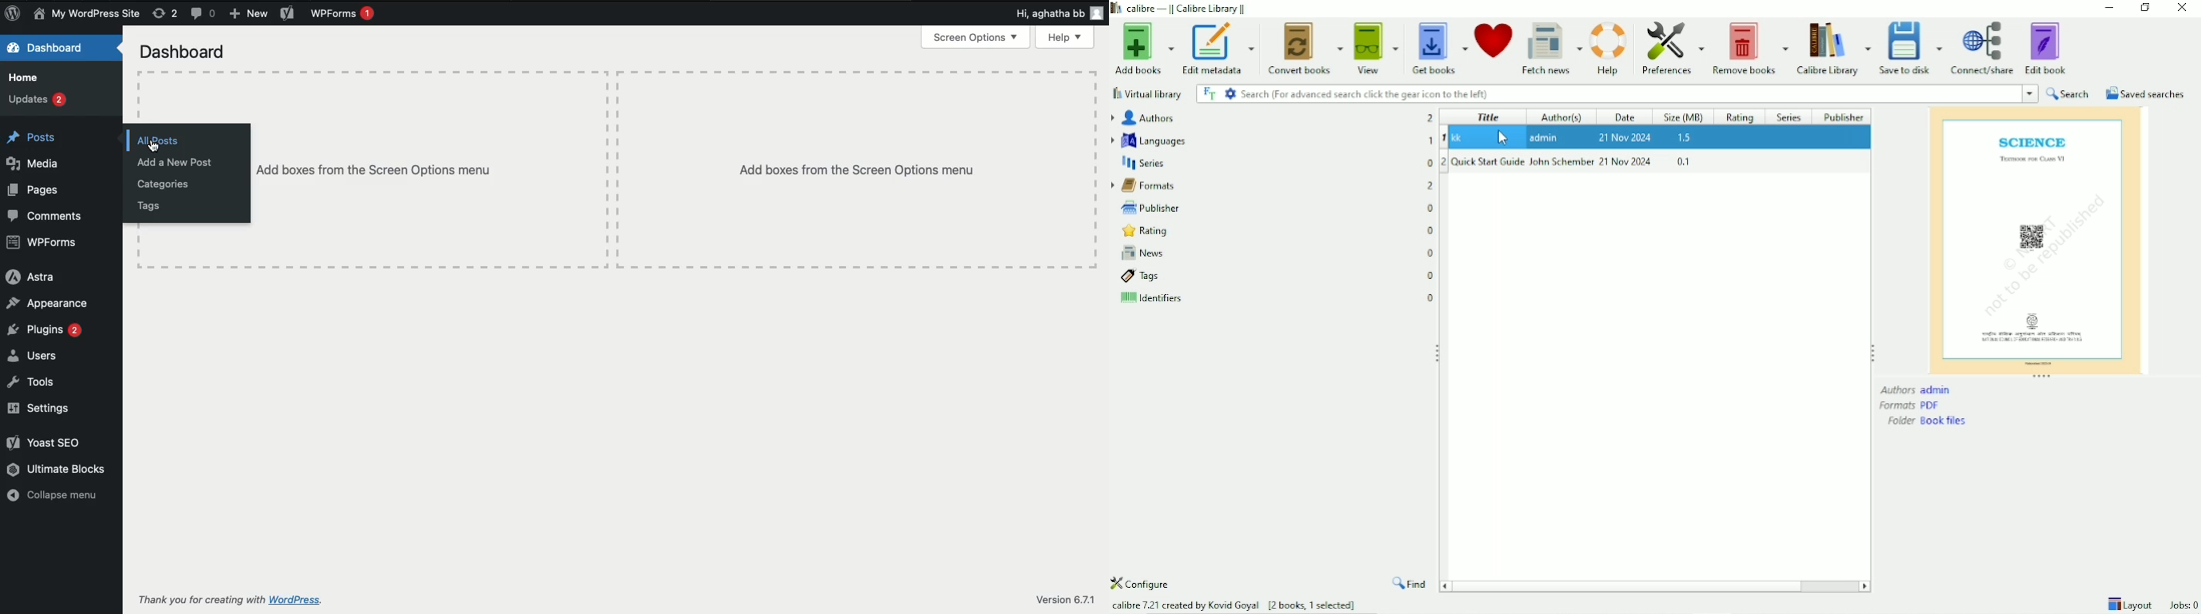 This screenshot has height=616, width=2212. I want to click on Updates, so click(38, 100).